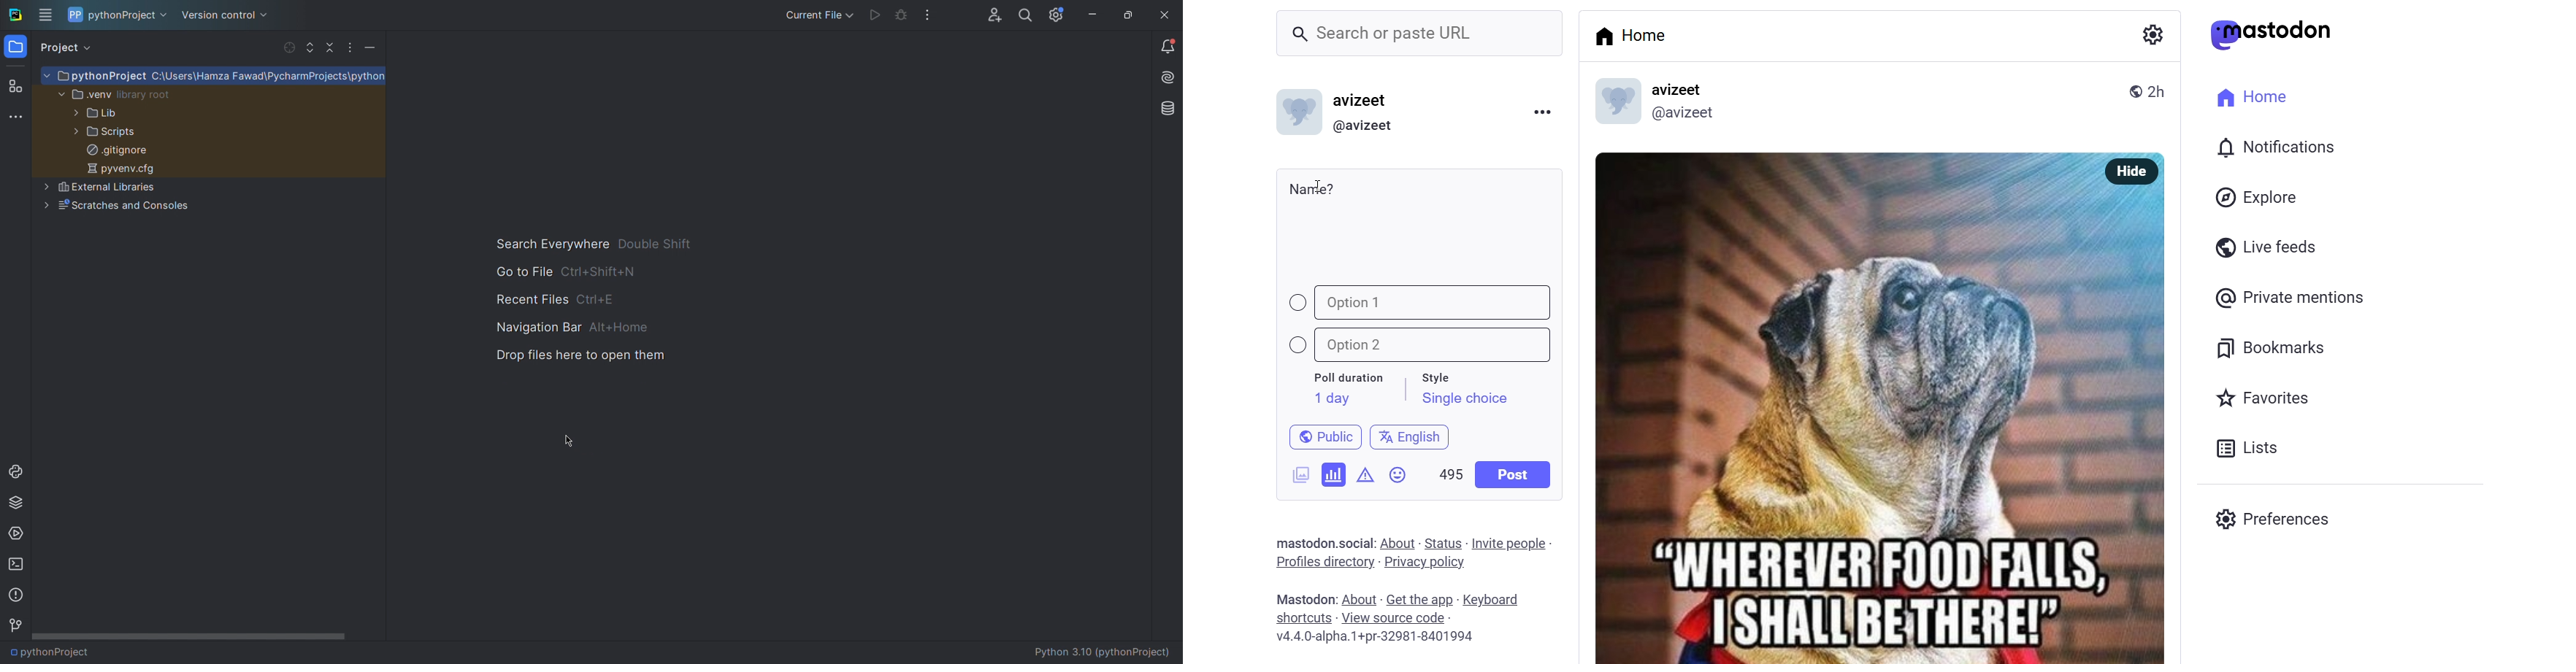 The height and width of the screenshot is (672, 2576). I want to click on Drop files here to open them, so click(581, 358).